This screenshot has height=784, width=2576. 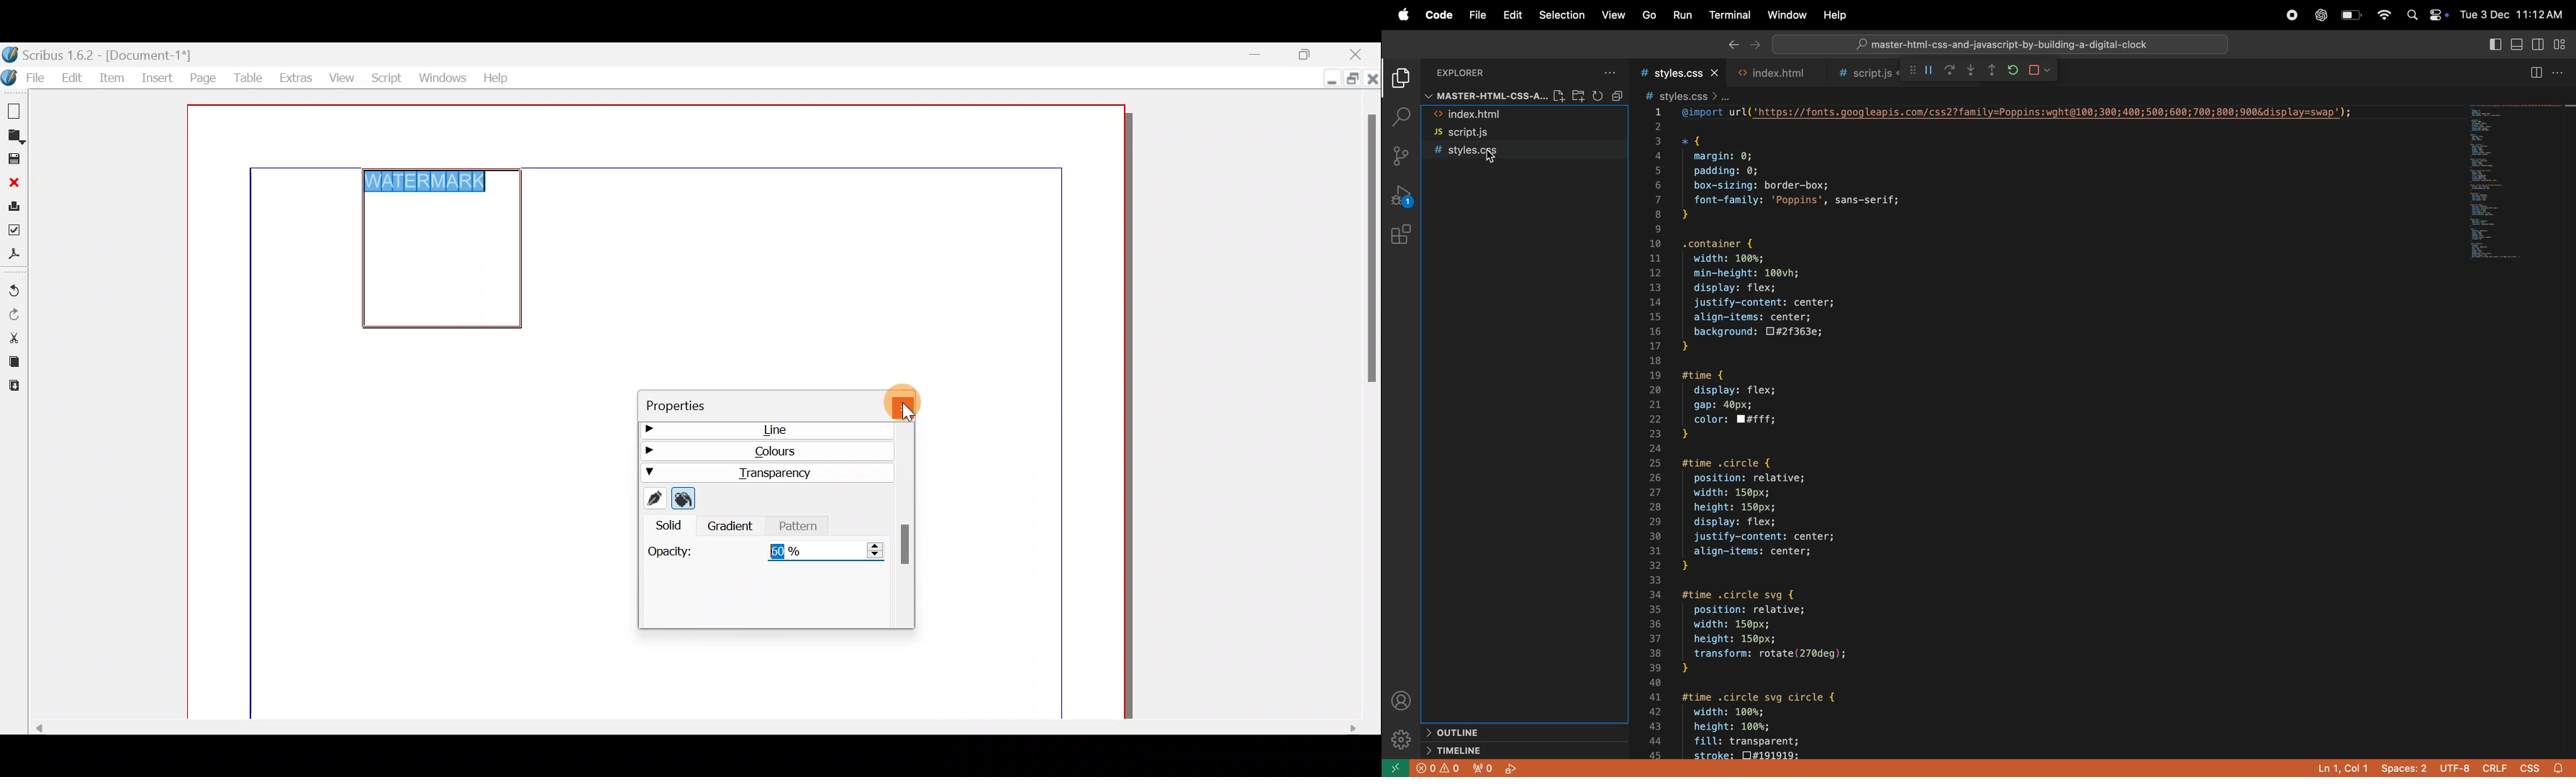 What do you see at coordinates (425, 180) in the screenshot?
I see `WATERMARK` at bounding box center [425, 180].